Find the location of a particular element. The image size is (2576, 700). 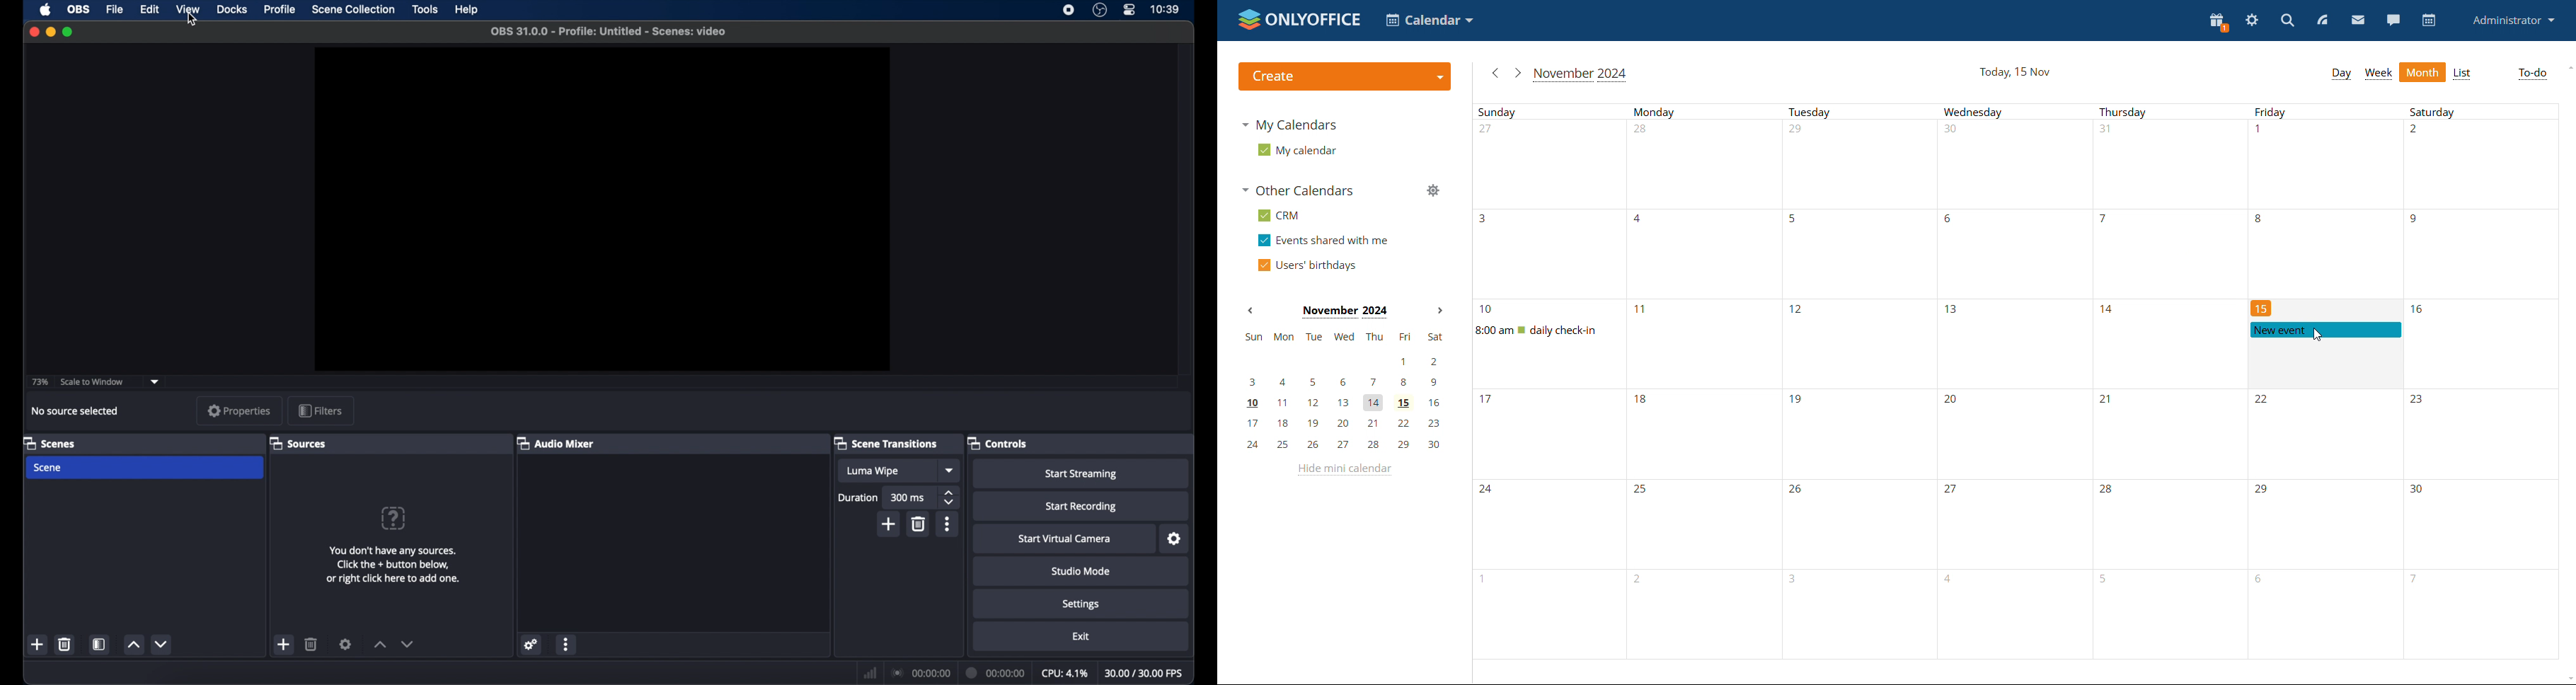

increment is located at coordinates (134, 644).